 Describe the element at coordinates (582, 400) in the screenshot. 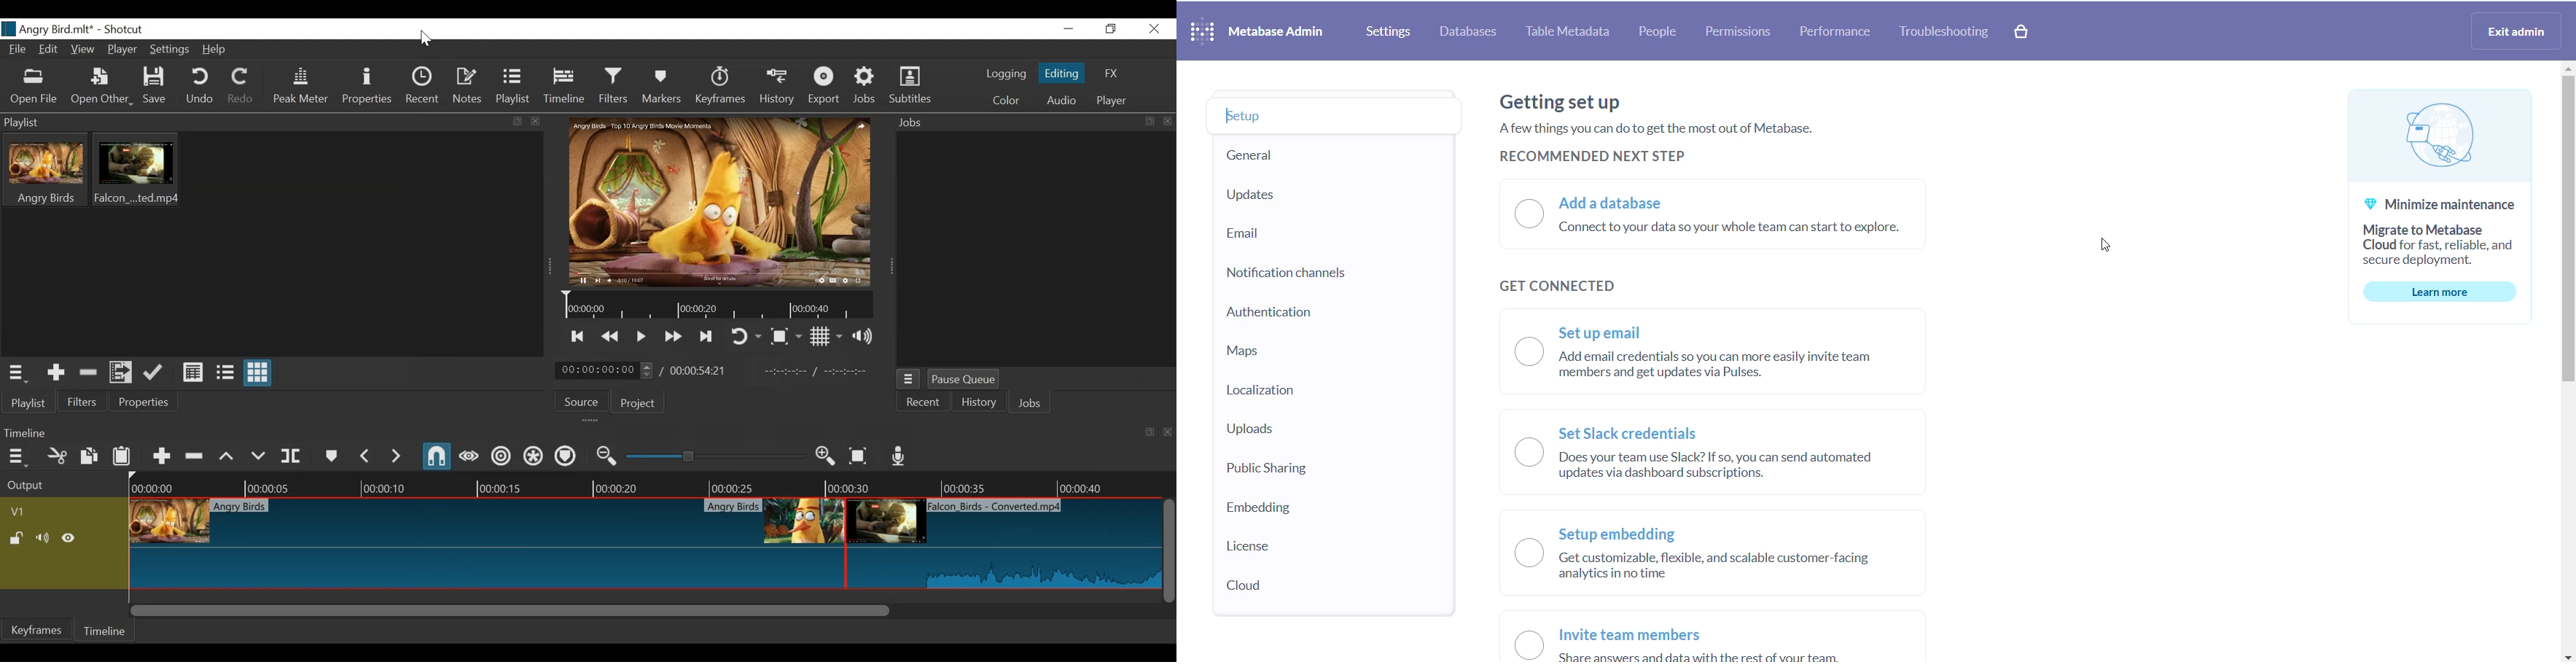

I see `Source` at that location.